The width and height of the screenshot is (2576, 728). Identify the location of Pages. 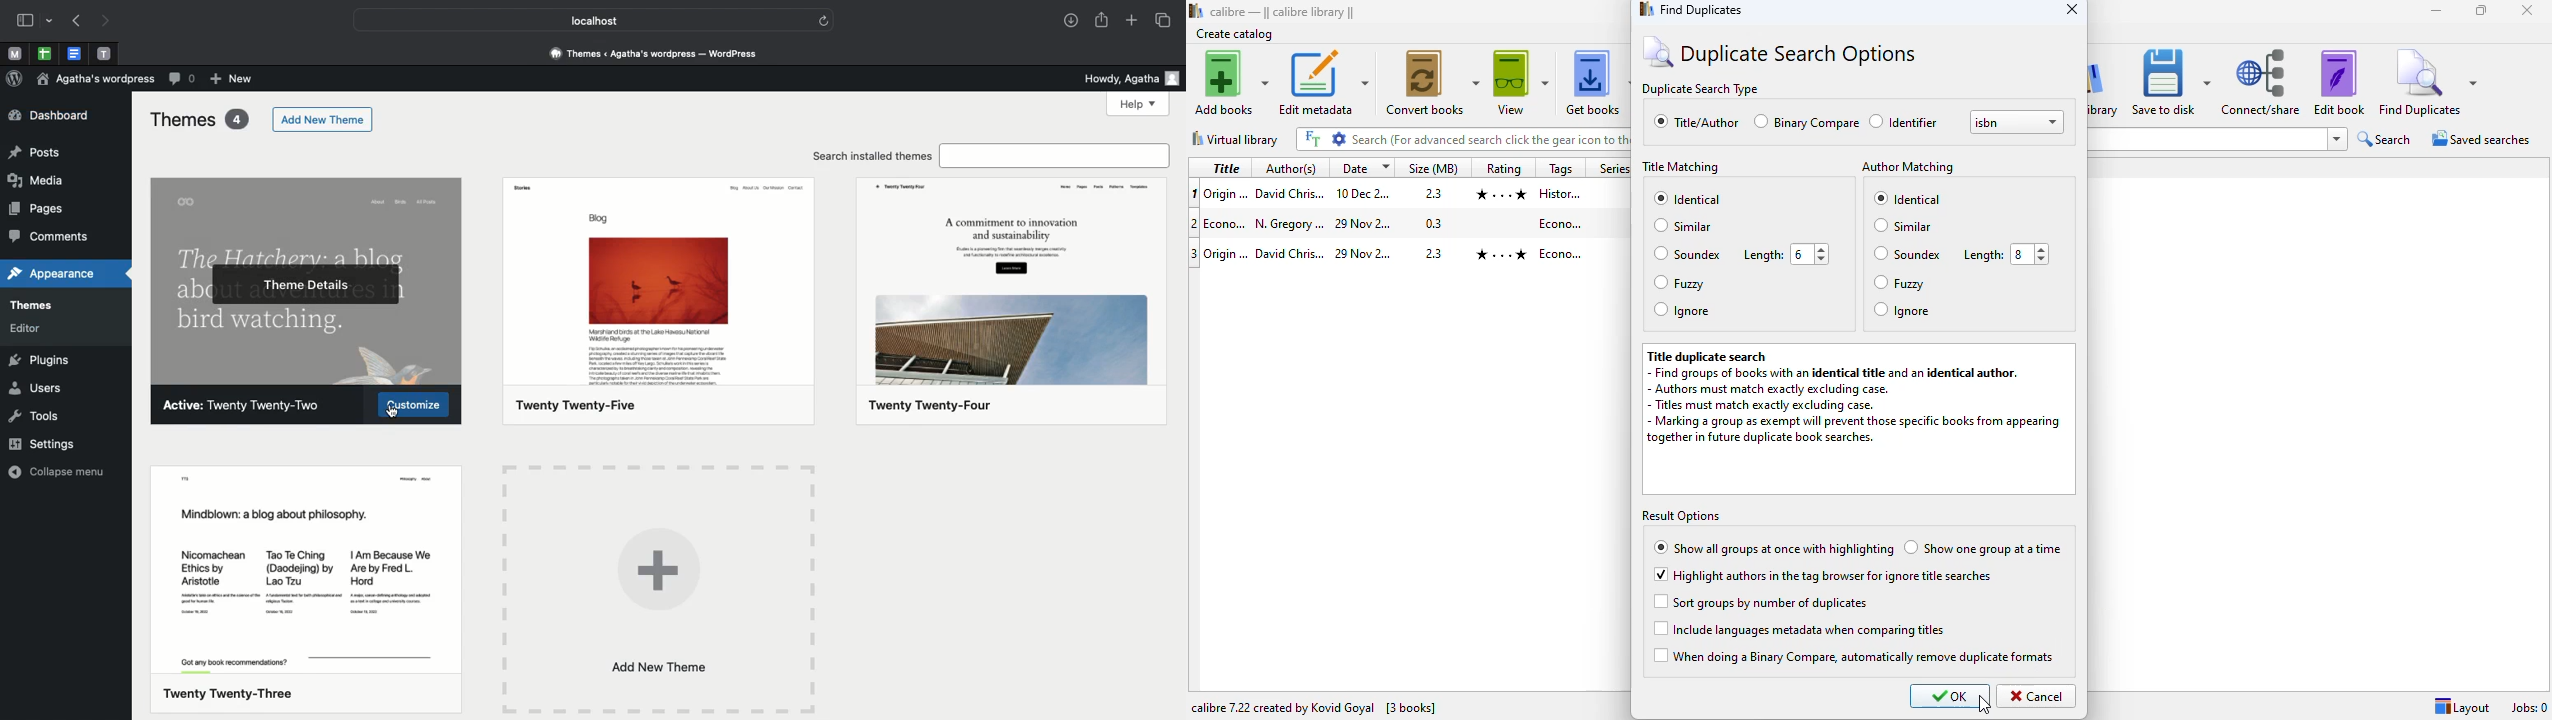
(40, 207).